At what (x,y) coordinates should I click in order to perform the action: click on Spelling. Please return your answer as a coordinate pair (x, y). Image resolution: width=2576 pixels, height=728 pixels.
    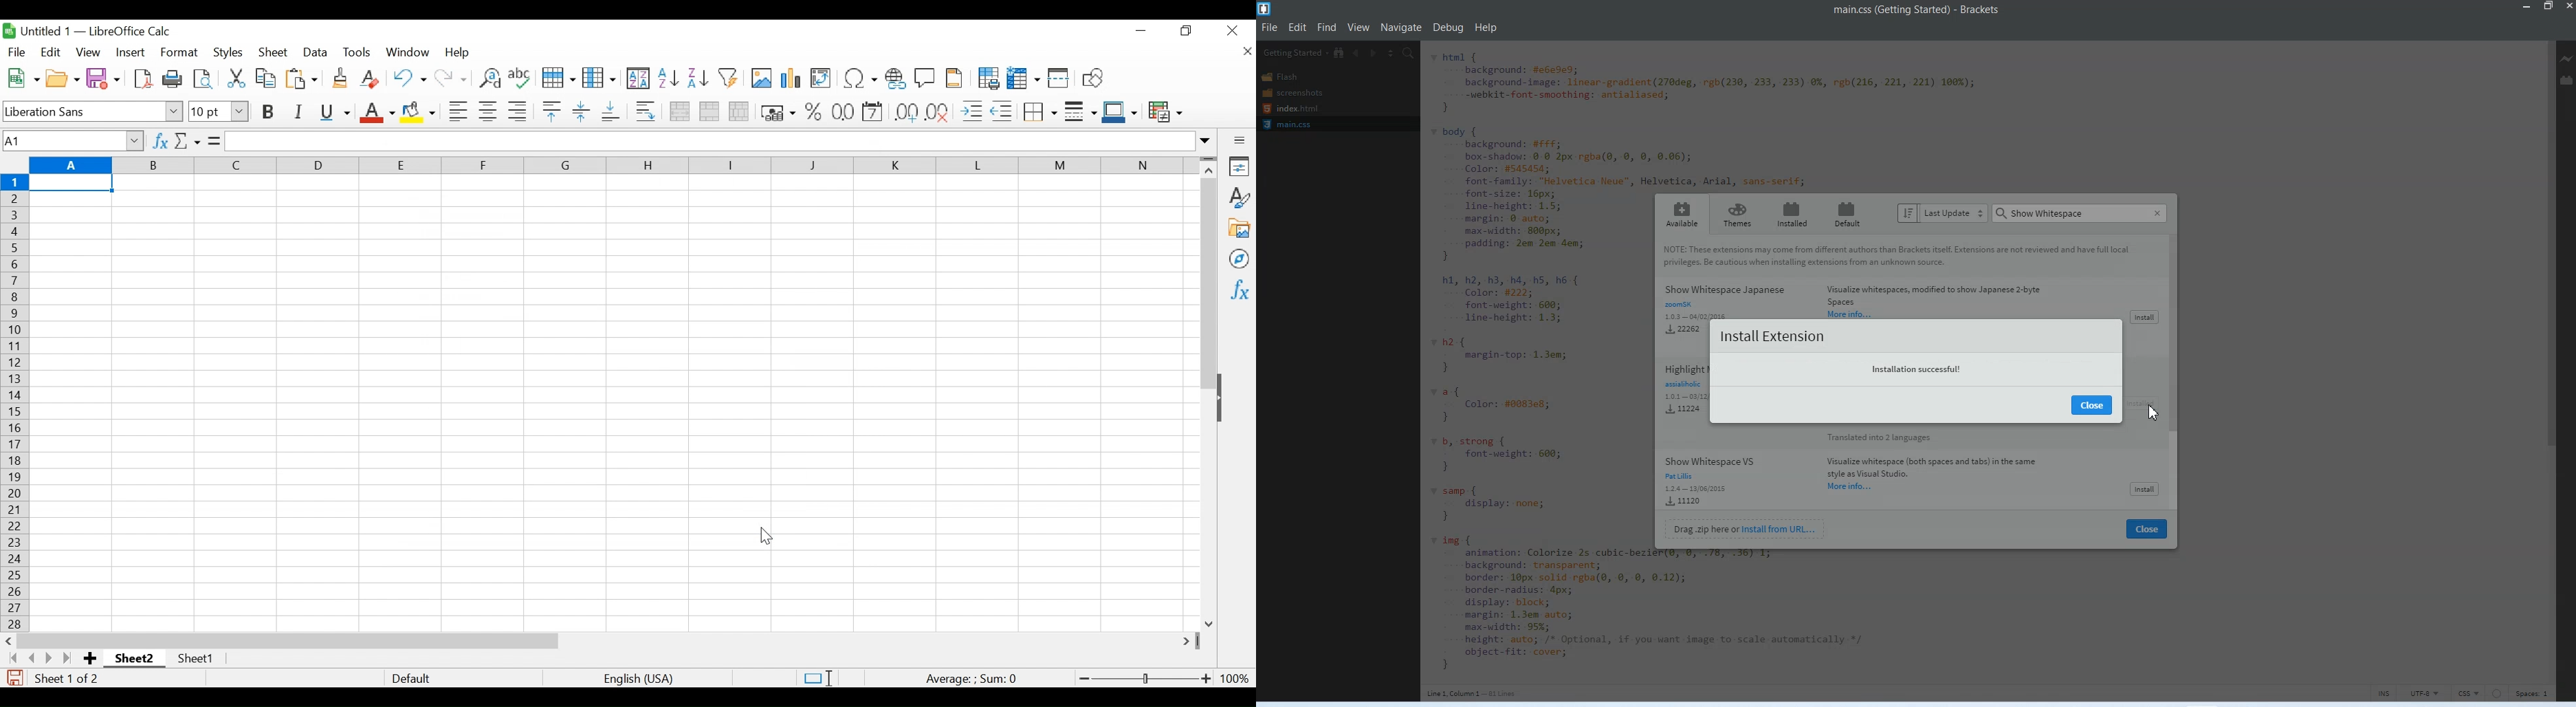
    Looking at the image, I should click on (519, 79).